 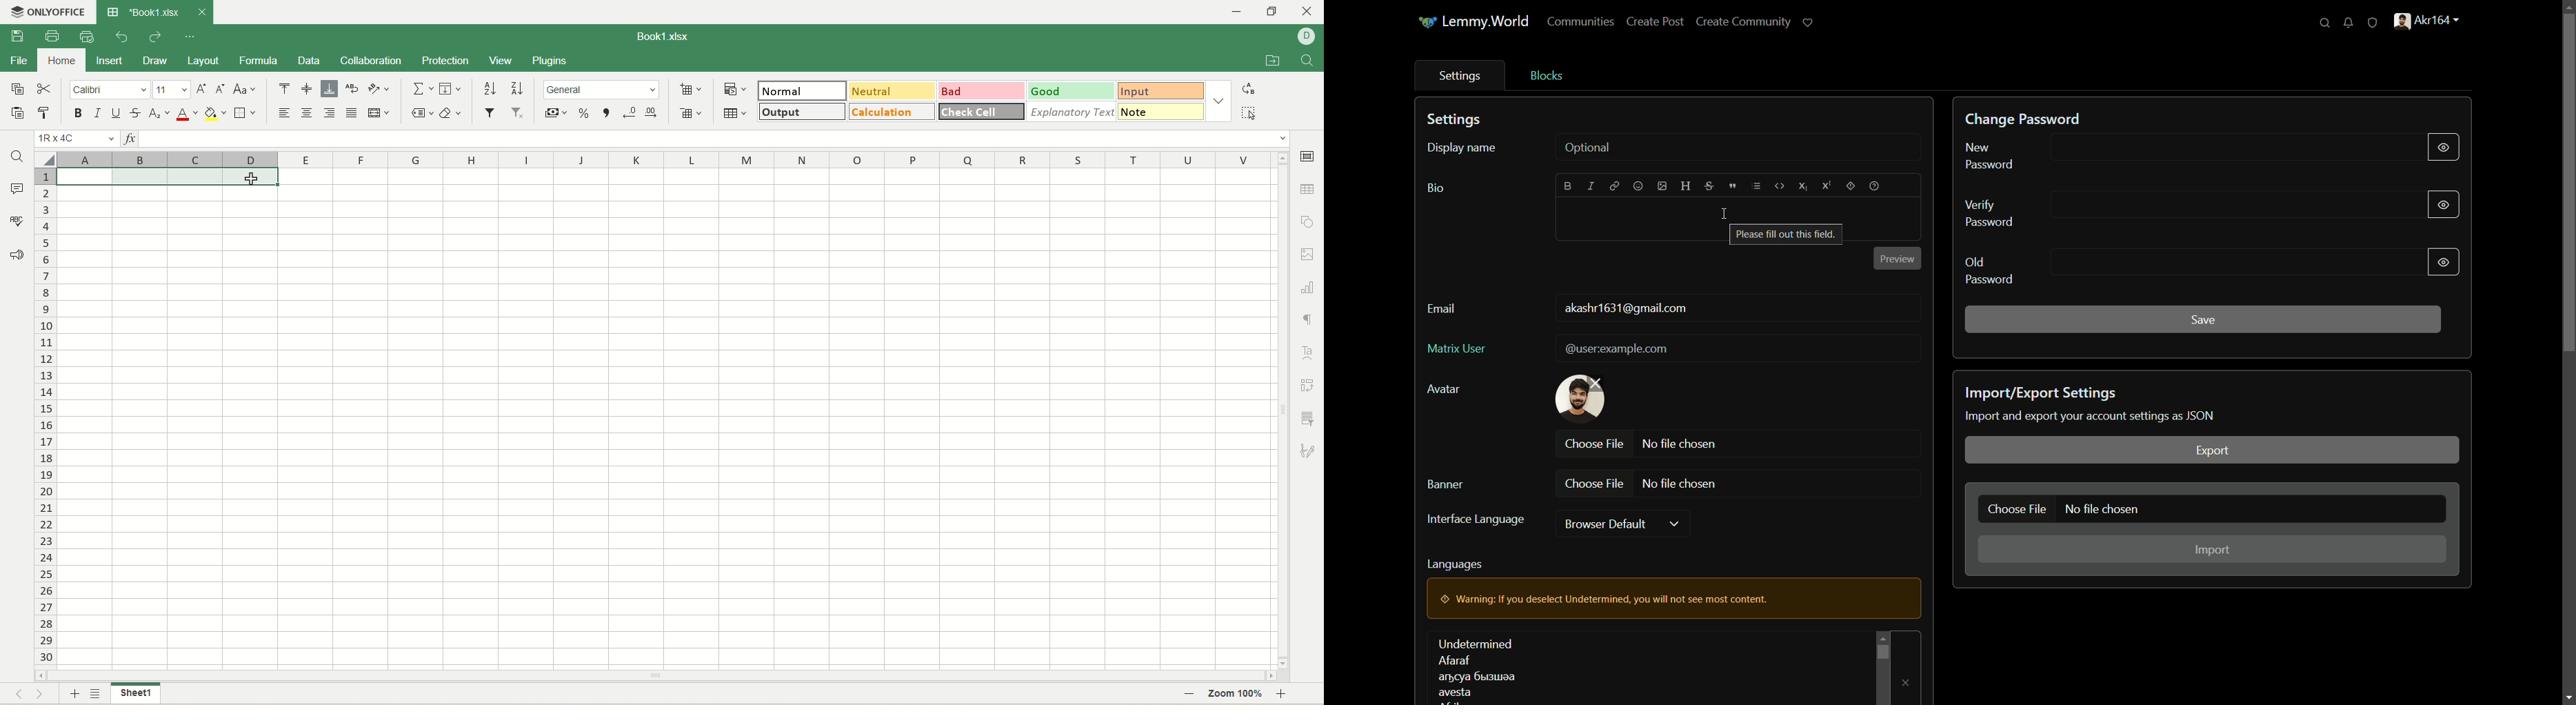 I want to click on signature settings, so click(x=1307, y=449).